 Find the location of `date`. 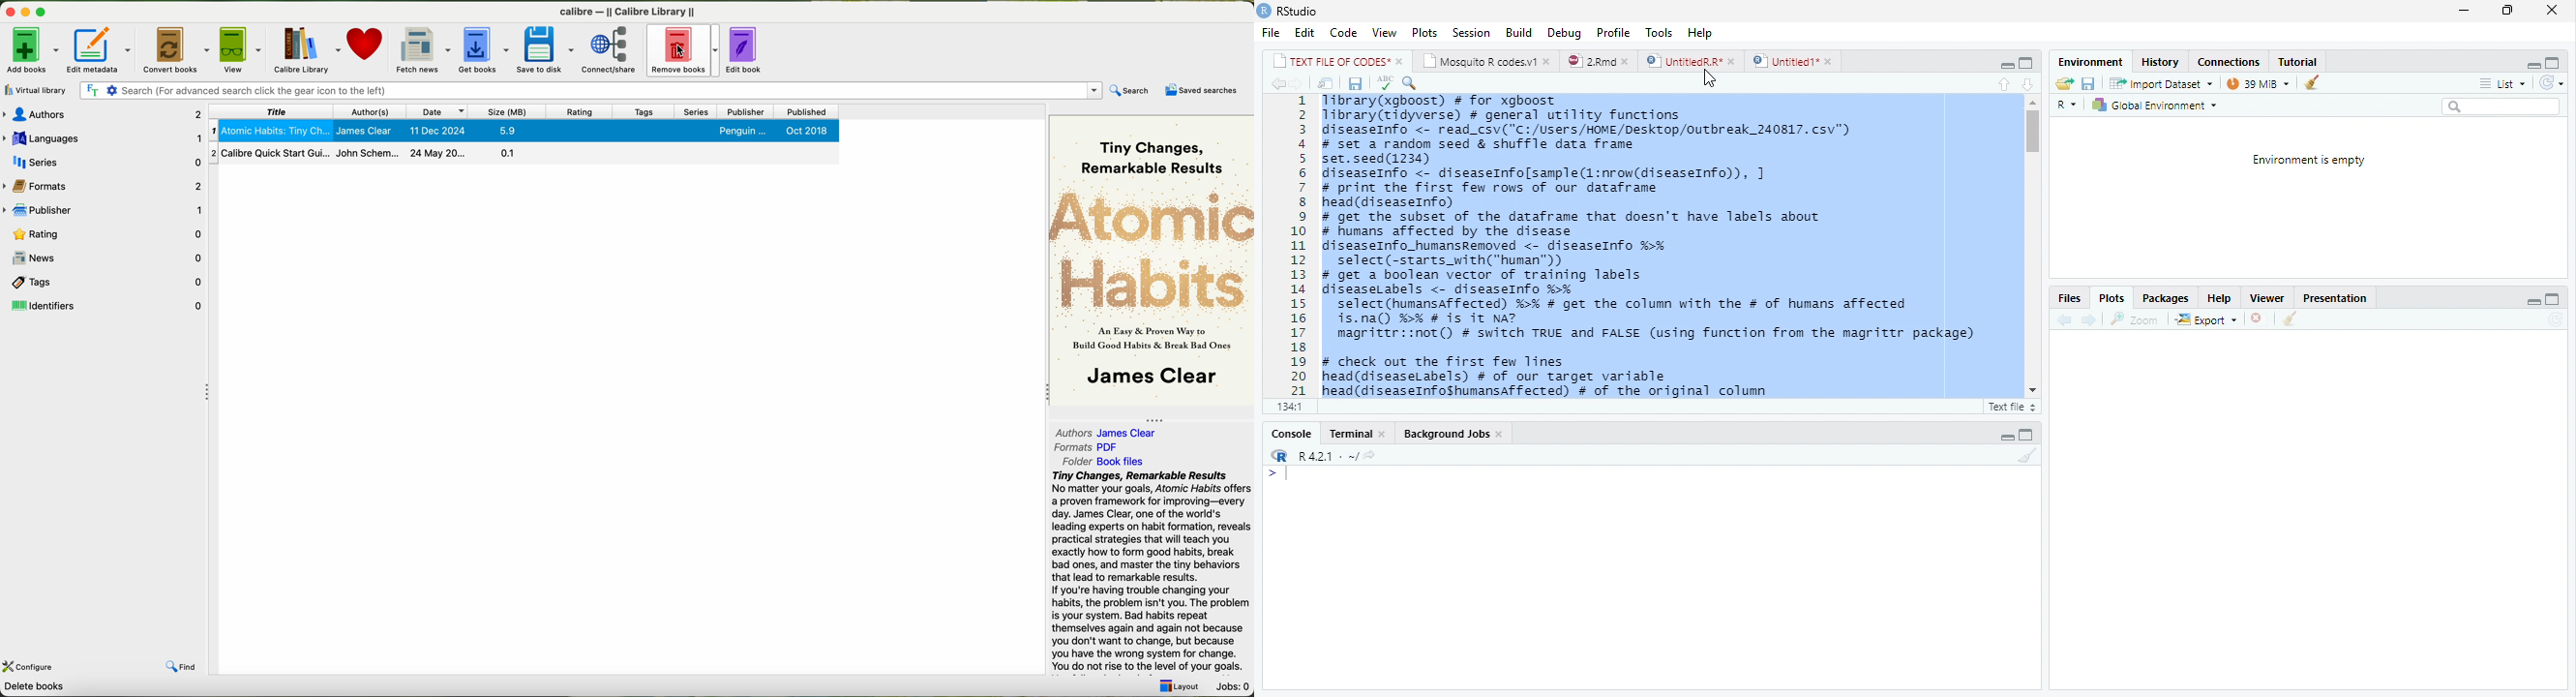

date is located at coordinates (438, 111).